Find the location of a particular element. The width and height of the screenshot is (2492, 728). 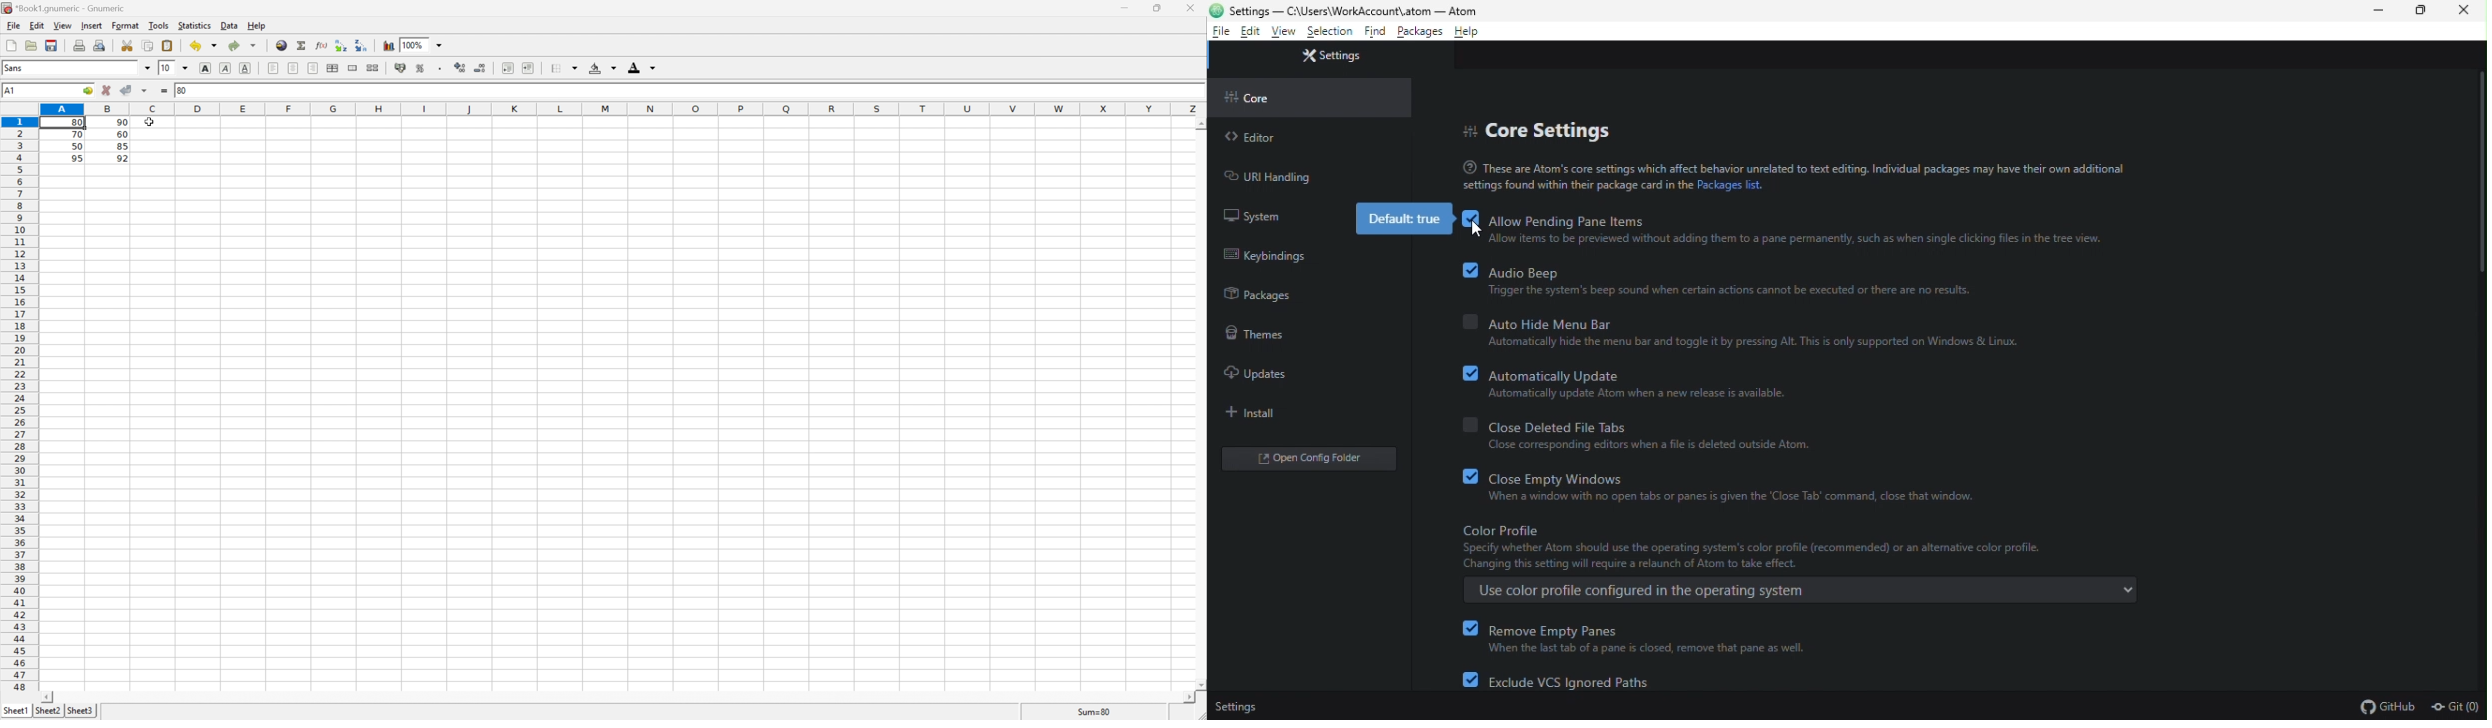

Close is located at coordinates (1193, 7).